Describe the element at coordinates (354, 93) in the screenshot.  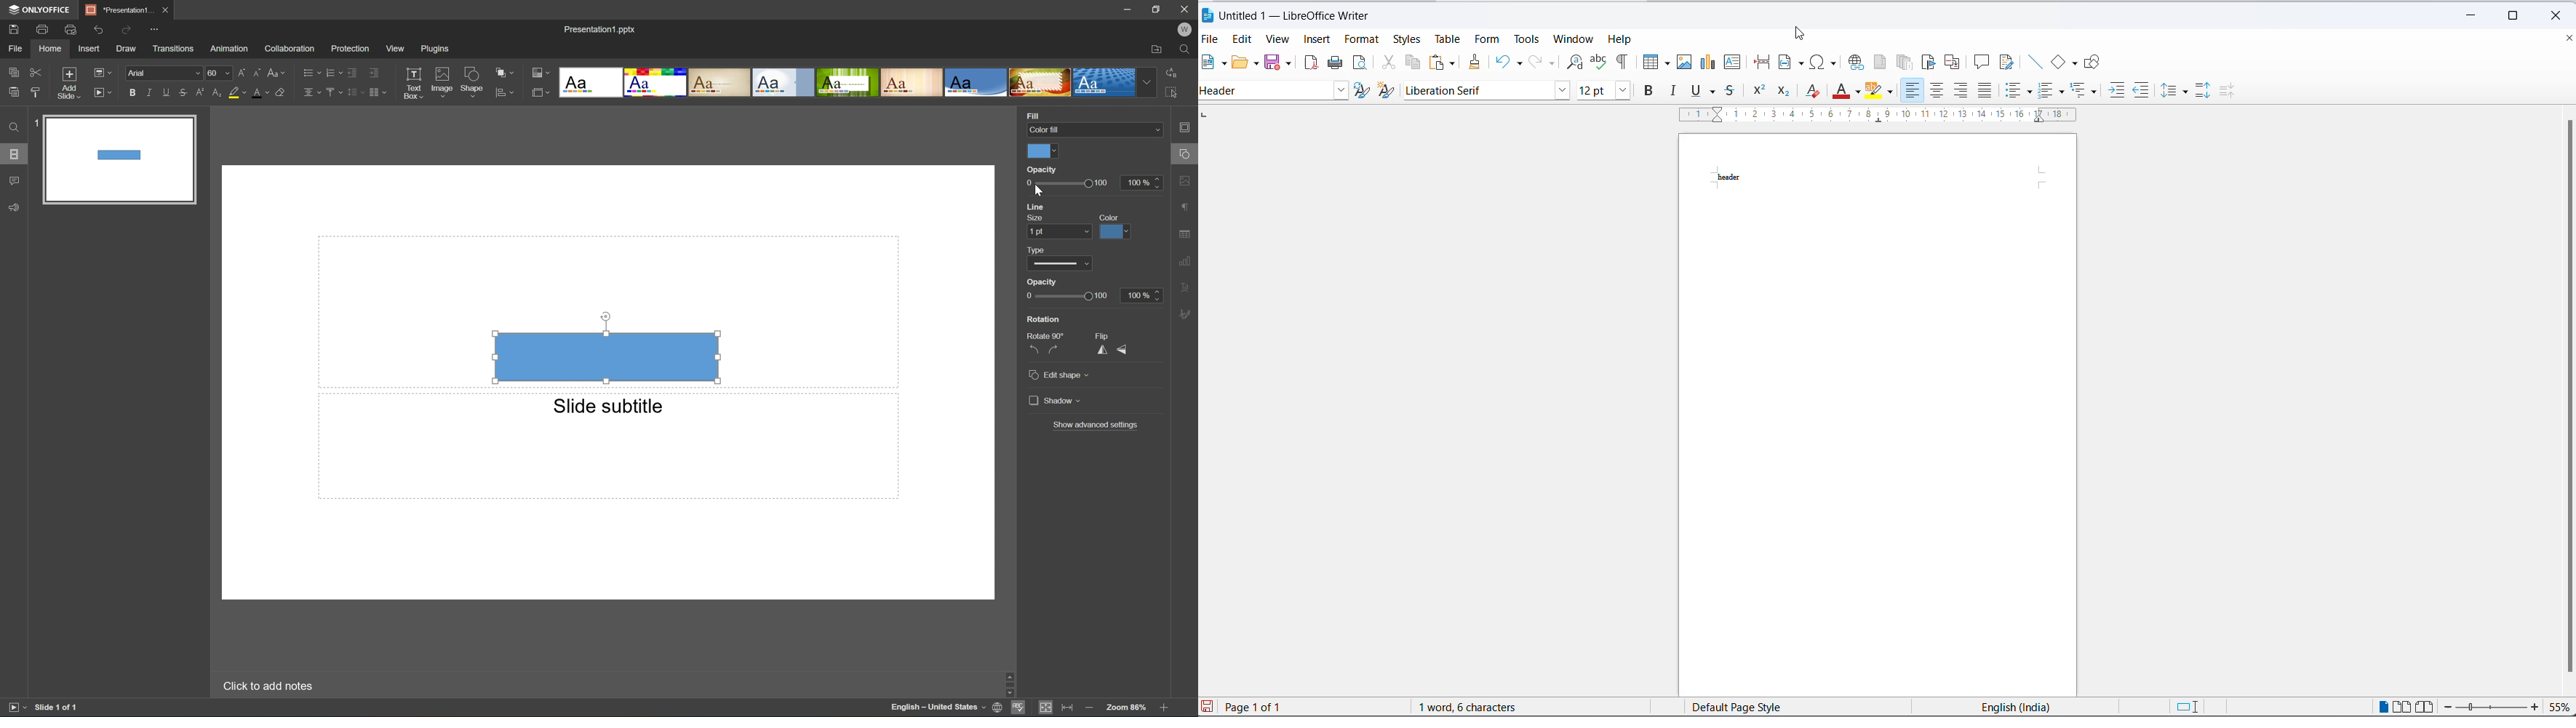
I see `Line spacing` at that location.